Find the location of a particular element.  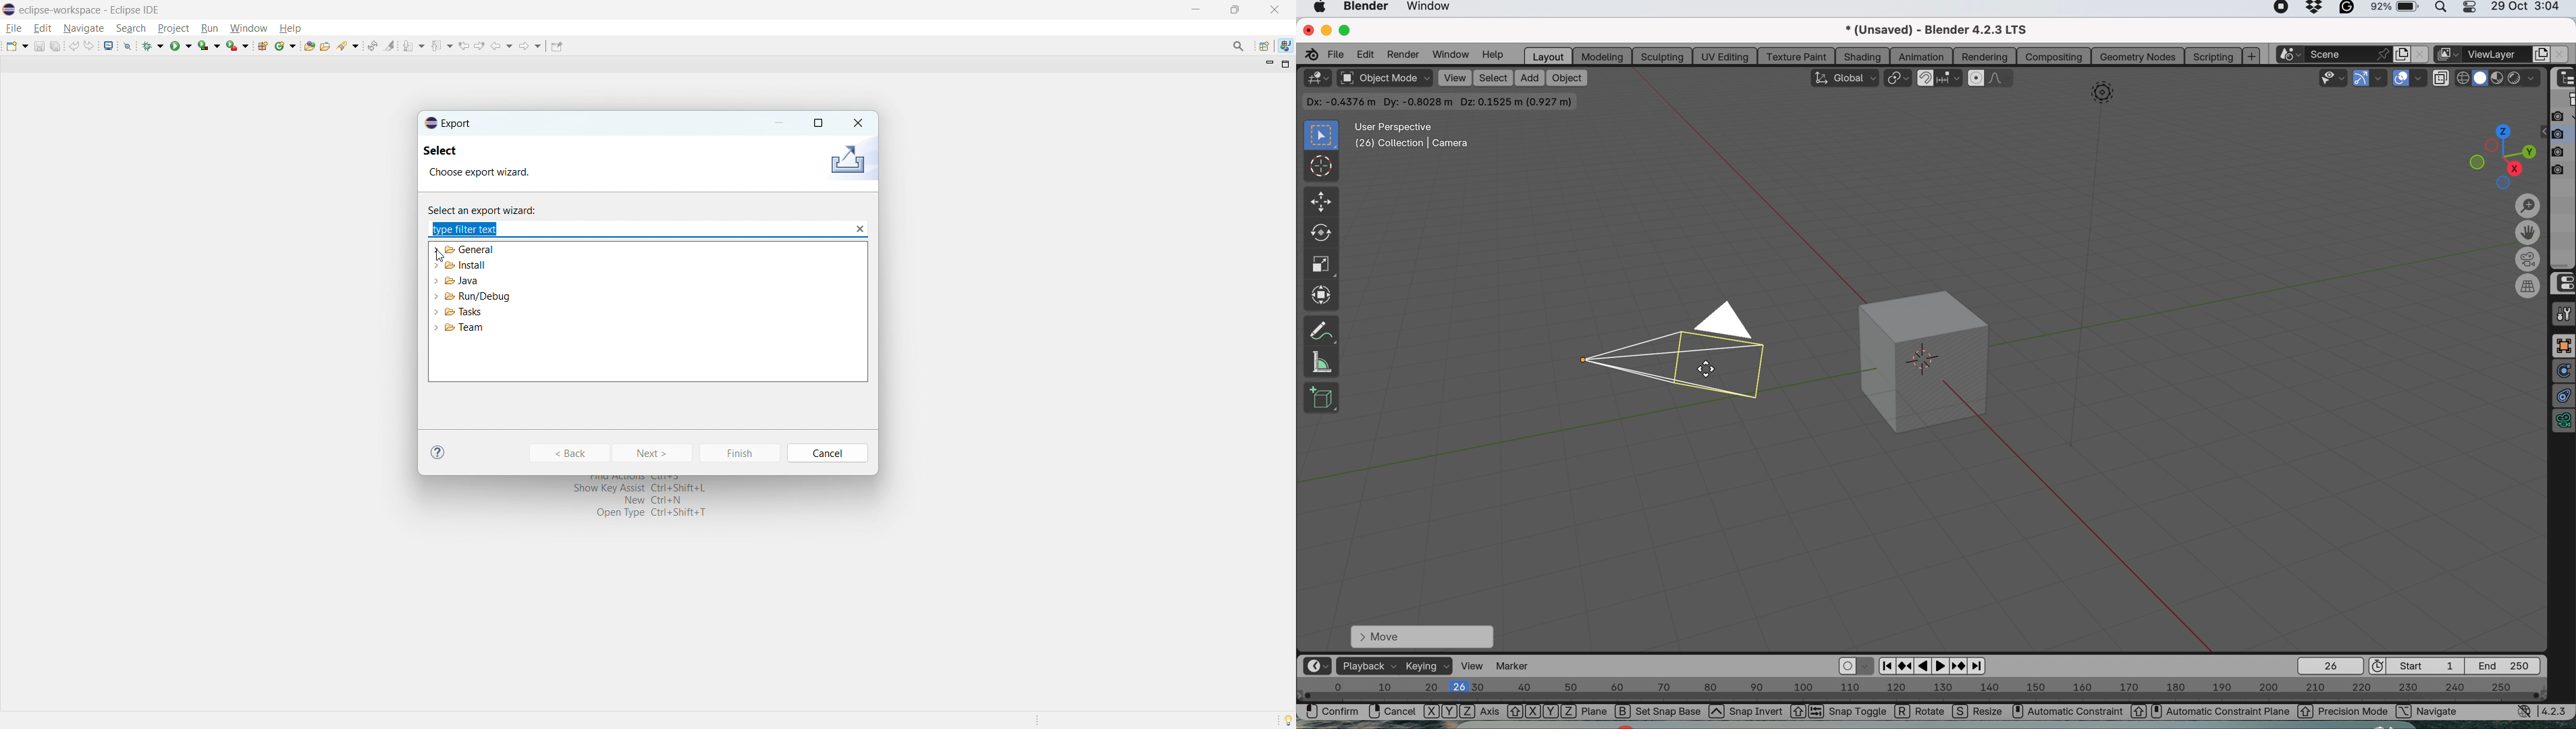

new scene is located at coordinates (2401, 53).